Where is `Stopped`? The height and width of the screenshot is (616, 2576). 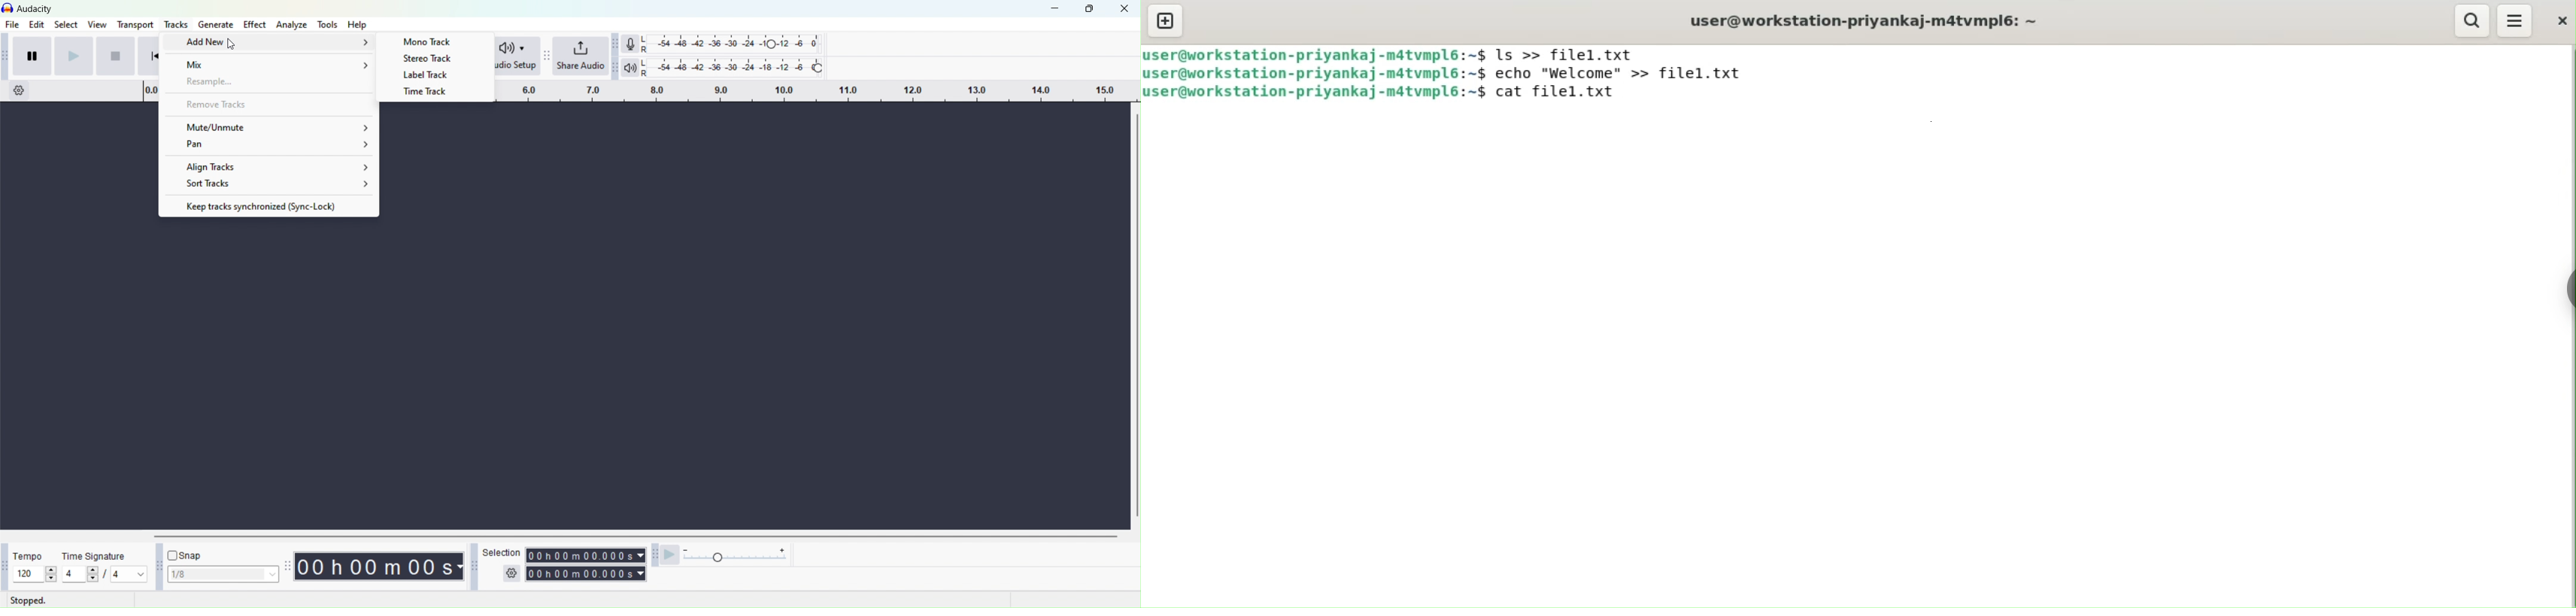 Stopped is located at coordinates (33, 600).